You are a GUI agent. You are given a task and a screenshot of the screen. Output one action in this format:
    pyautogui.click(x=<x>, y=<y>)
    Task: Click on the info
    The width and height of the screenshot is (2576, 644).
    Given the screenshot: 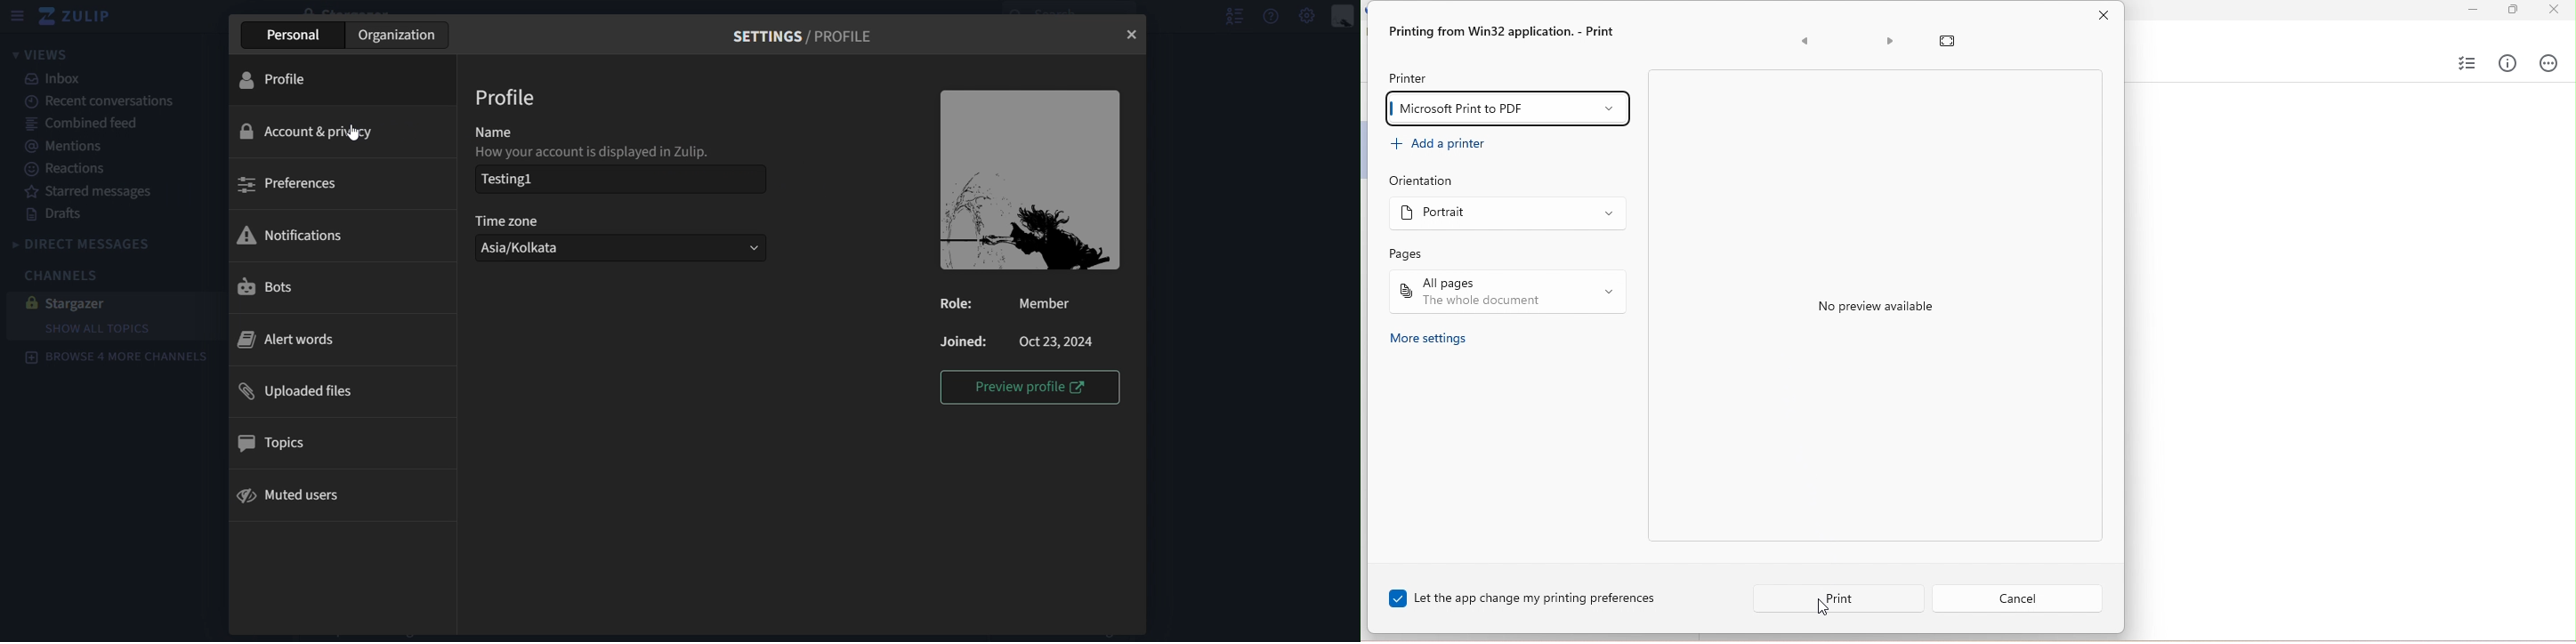 What is the action you would take?
    pyautogui.click(x=2508, y=63)
    